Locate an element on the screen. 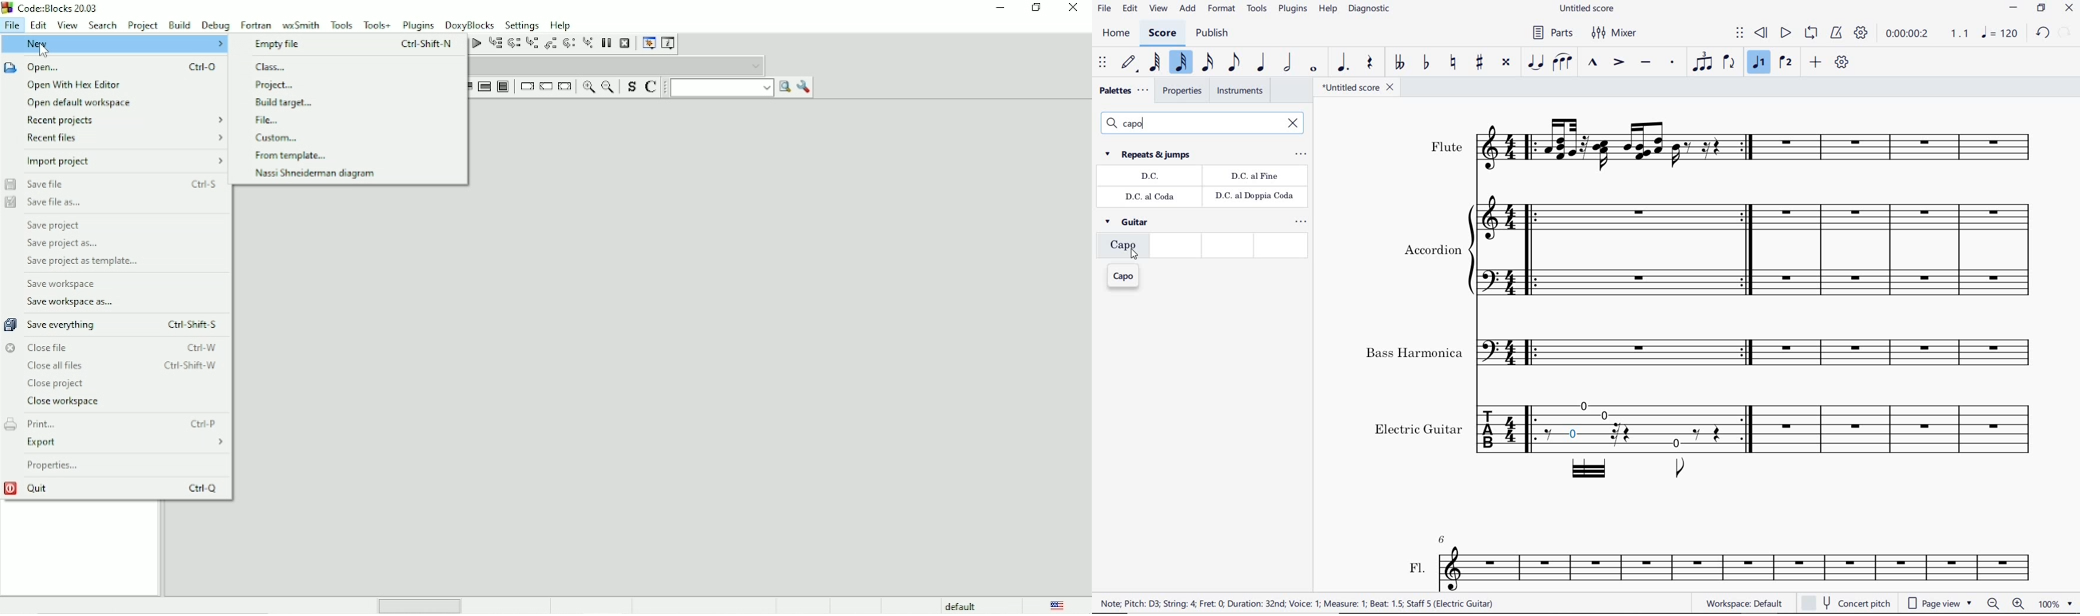  Project is located at coordinates (144, 24).